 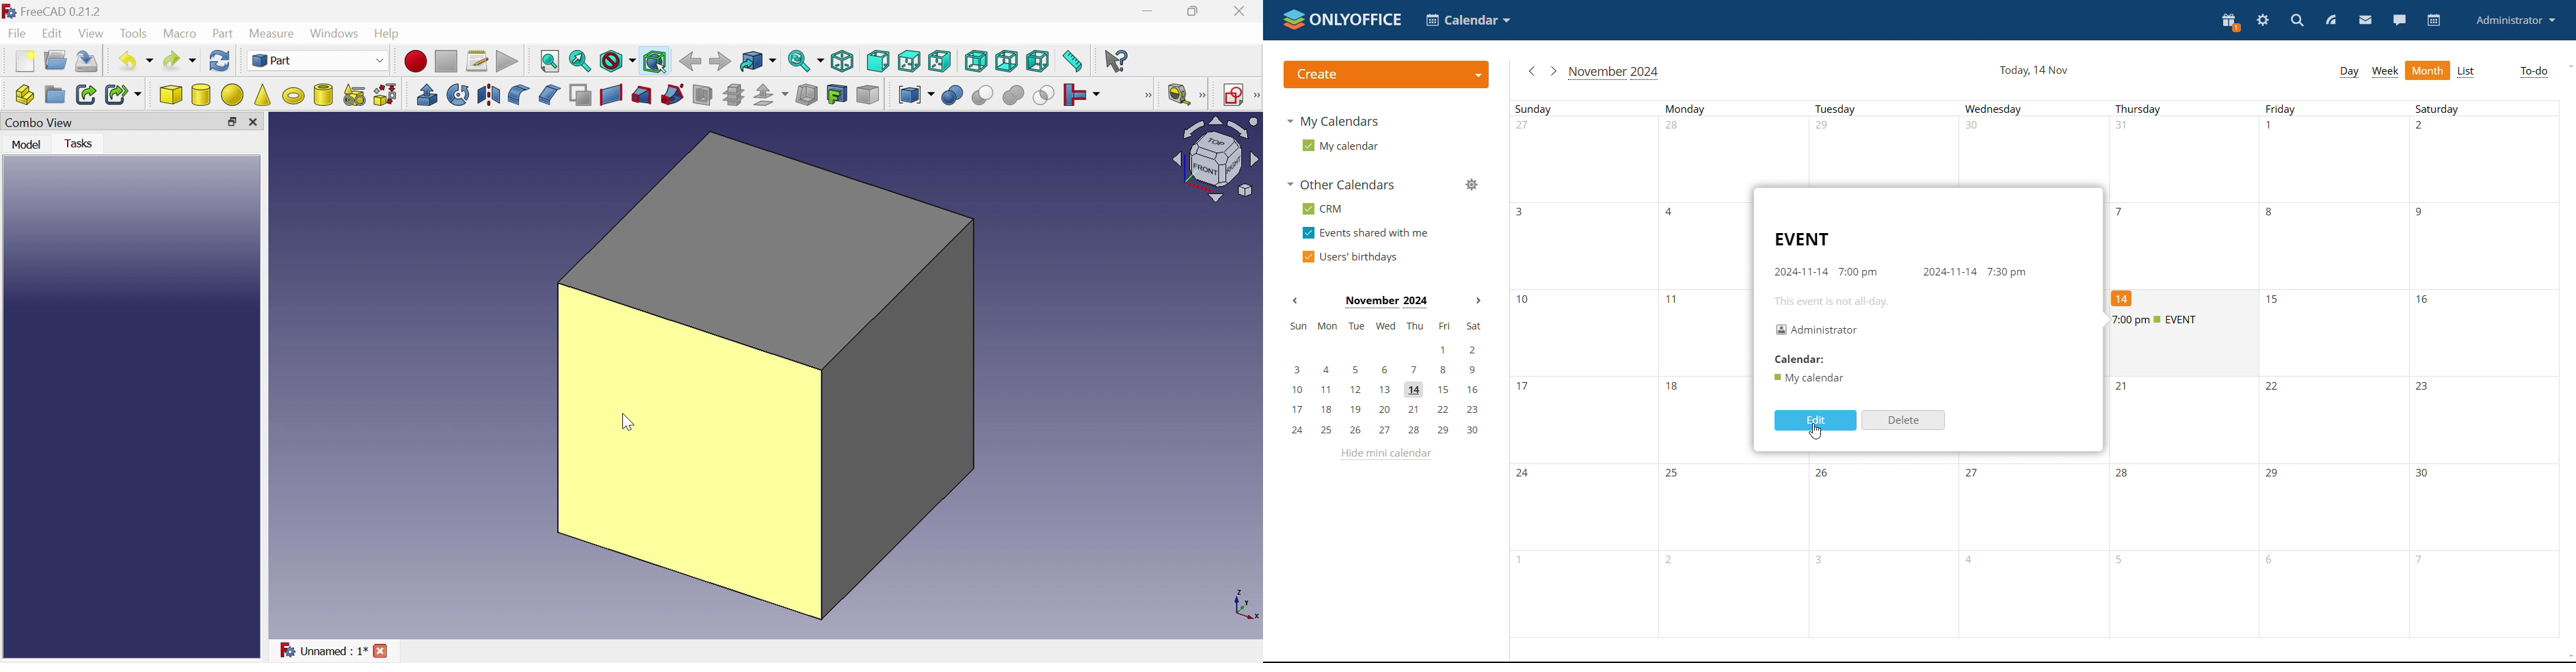 I want to click on Tasks, so click(x=83, y=143).